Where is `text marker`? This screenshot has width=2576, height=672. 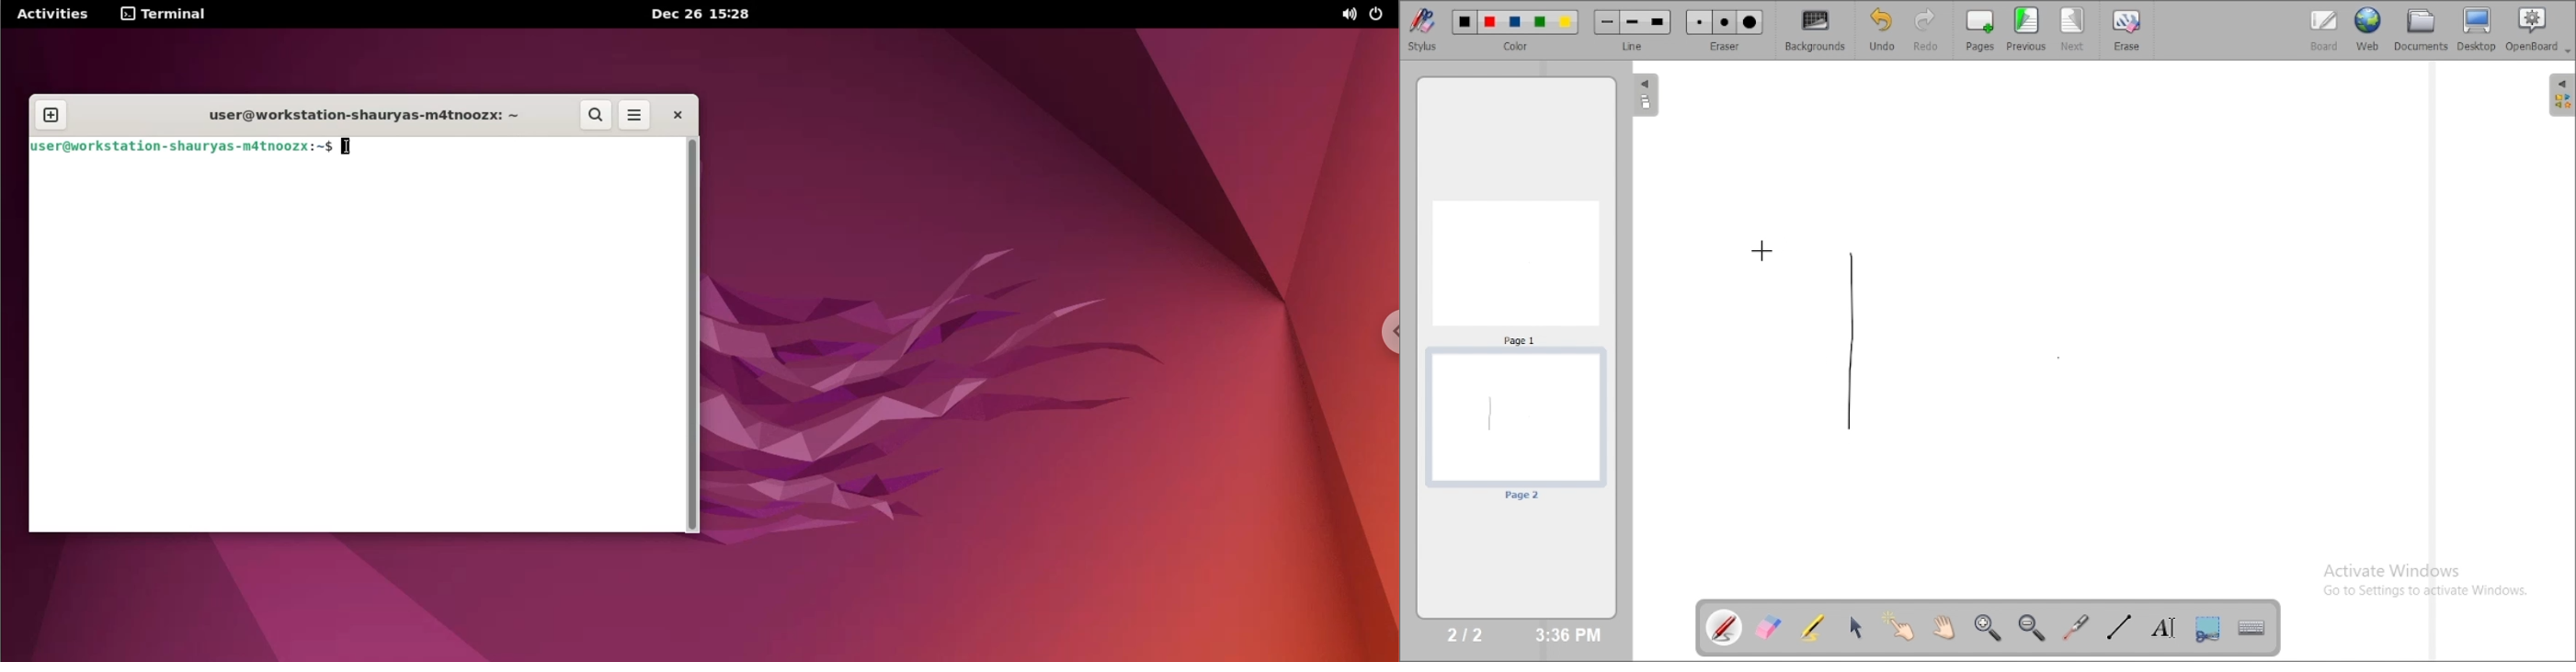
text marker is located at coordinates (348, 147).